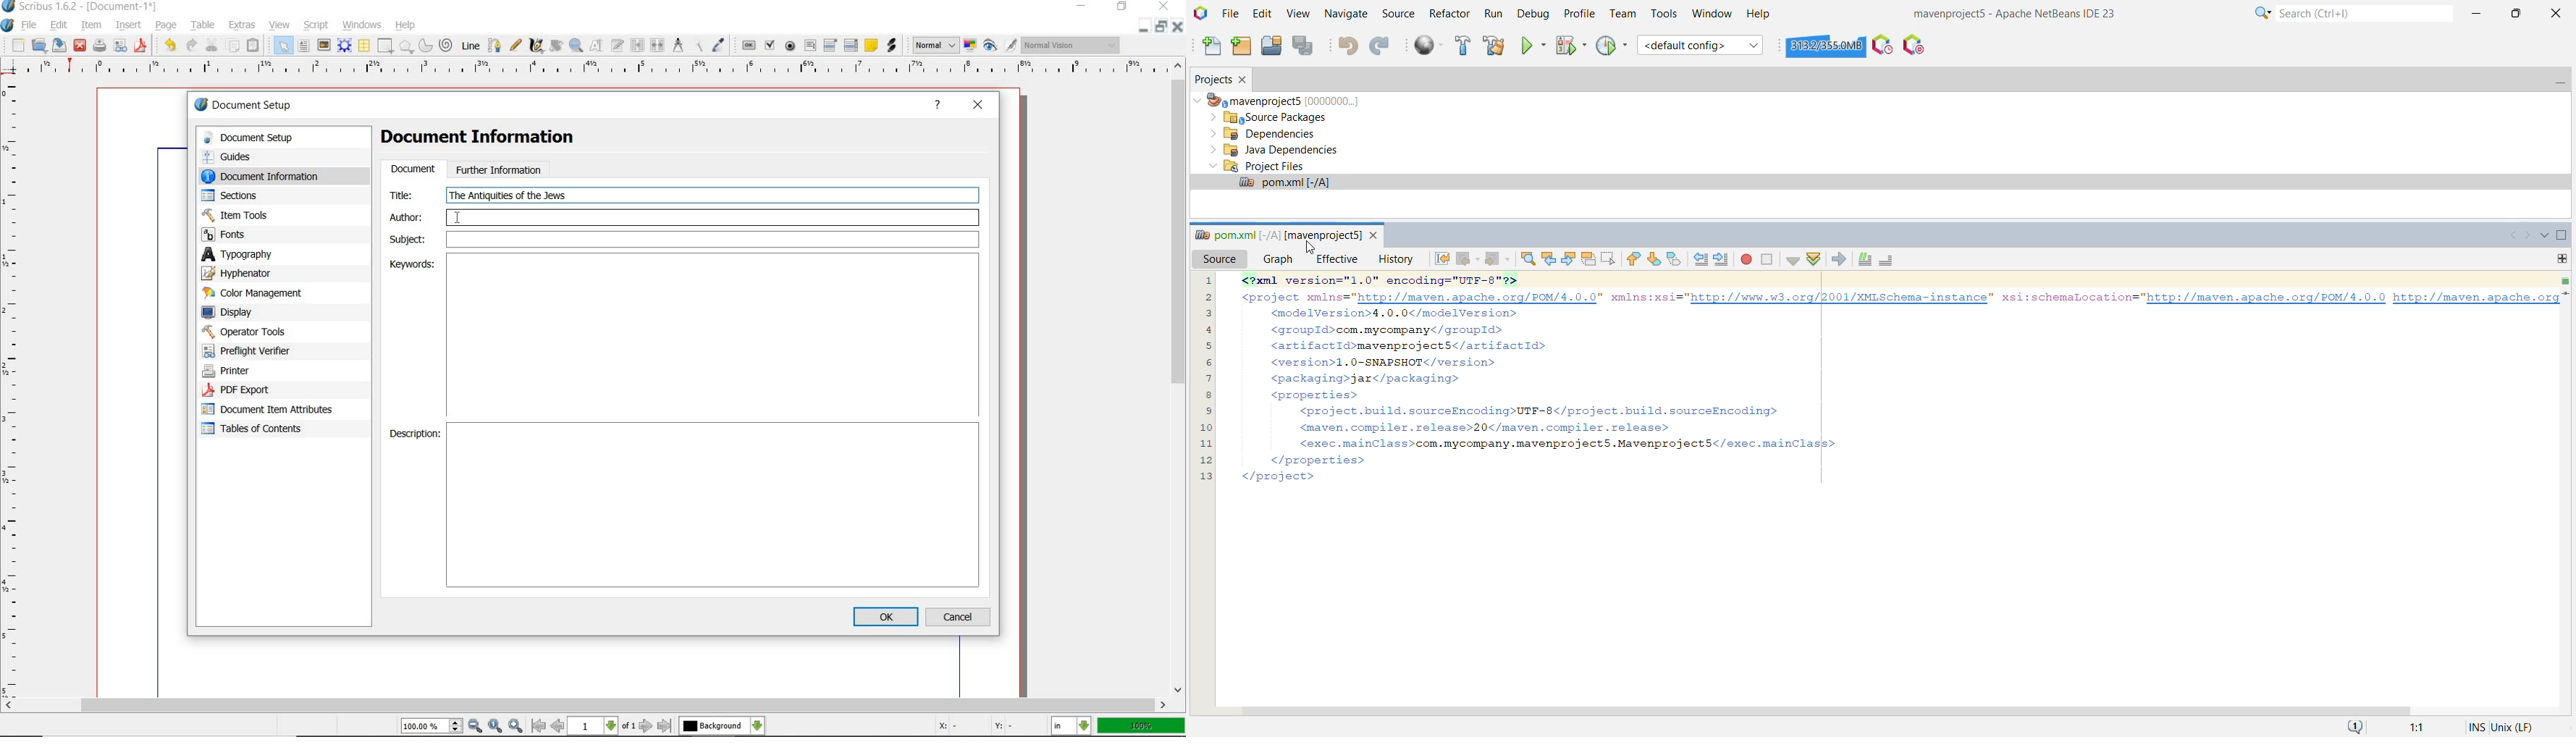 The width and height of the screenshot is (2576, 756). What do you see at coordinates (1397, 14) in the screenshot?
I see `Source` at bounding box center [1397, 14].